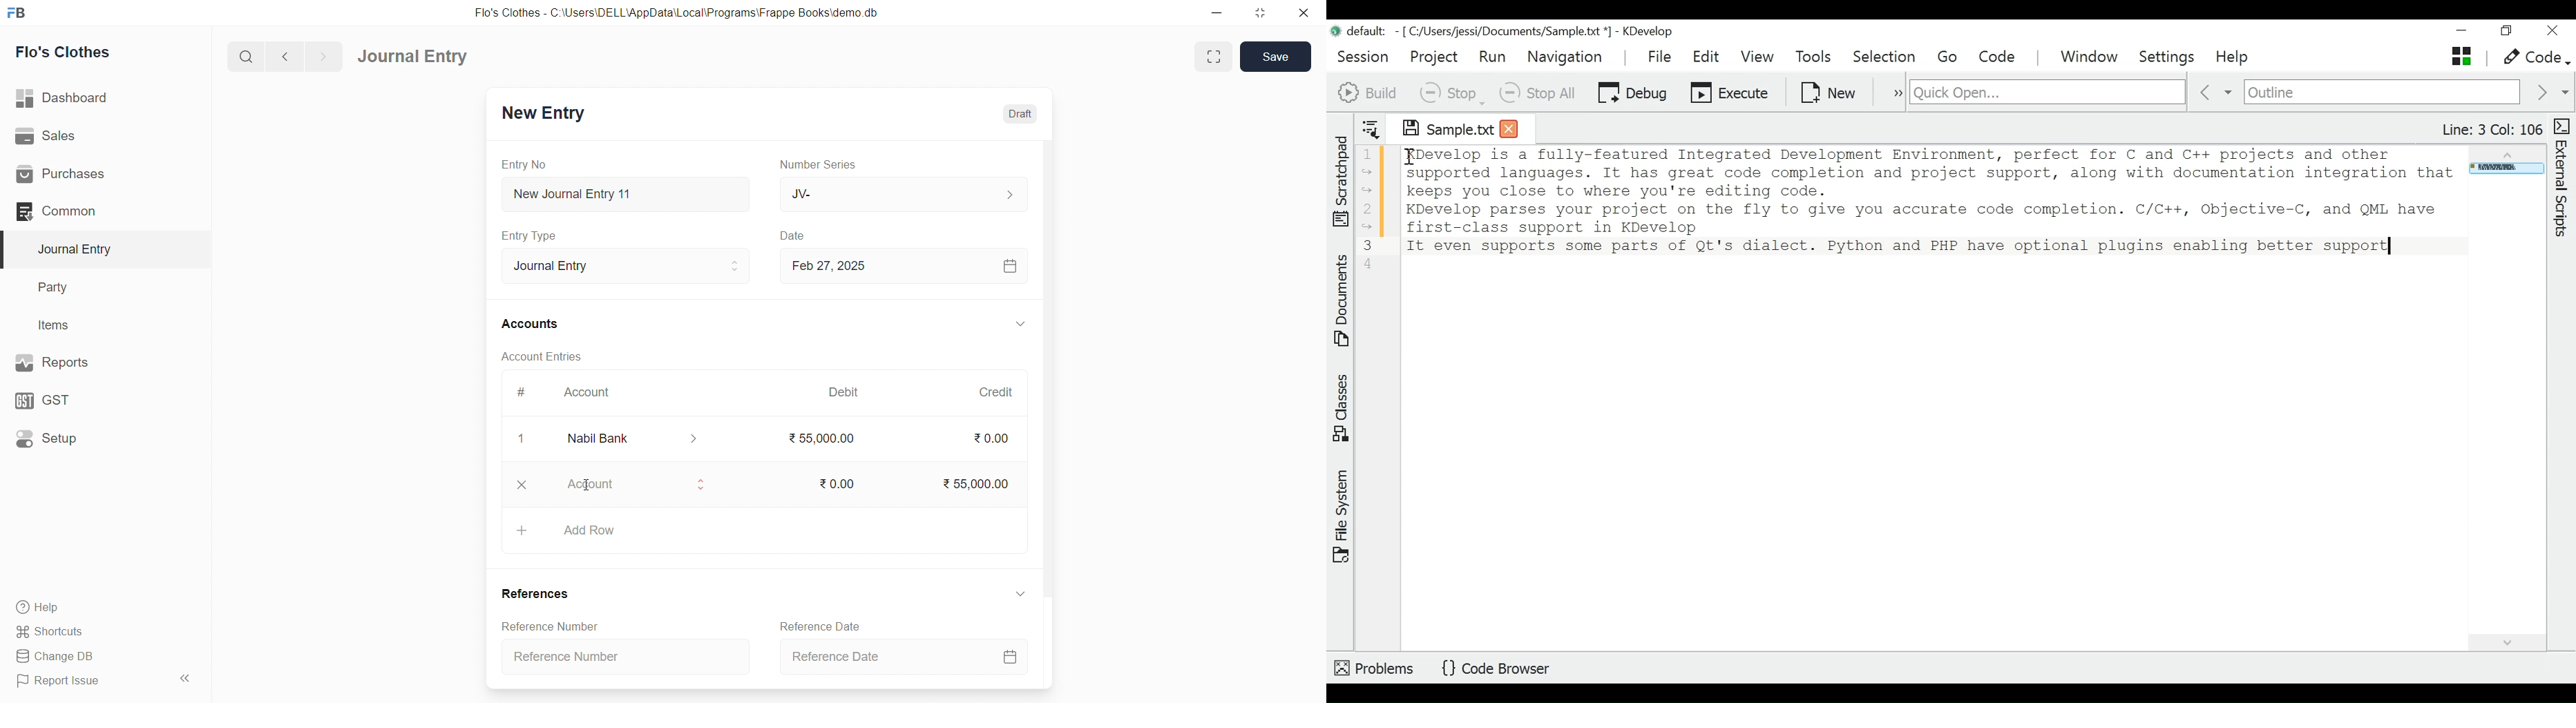 The width and height of the screenshot is (2576, 728). Describe the element at coordinates (1022, 593) in the screenshot. I see `EXPAND/COLLAPSE` at that location.